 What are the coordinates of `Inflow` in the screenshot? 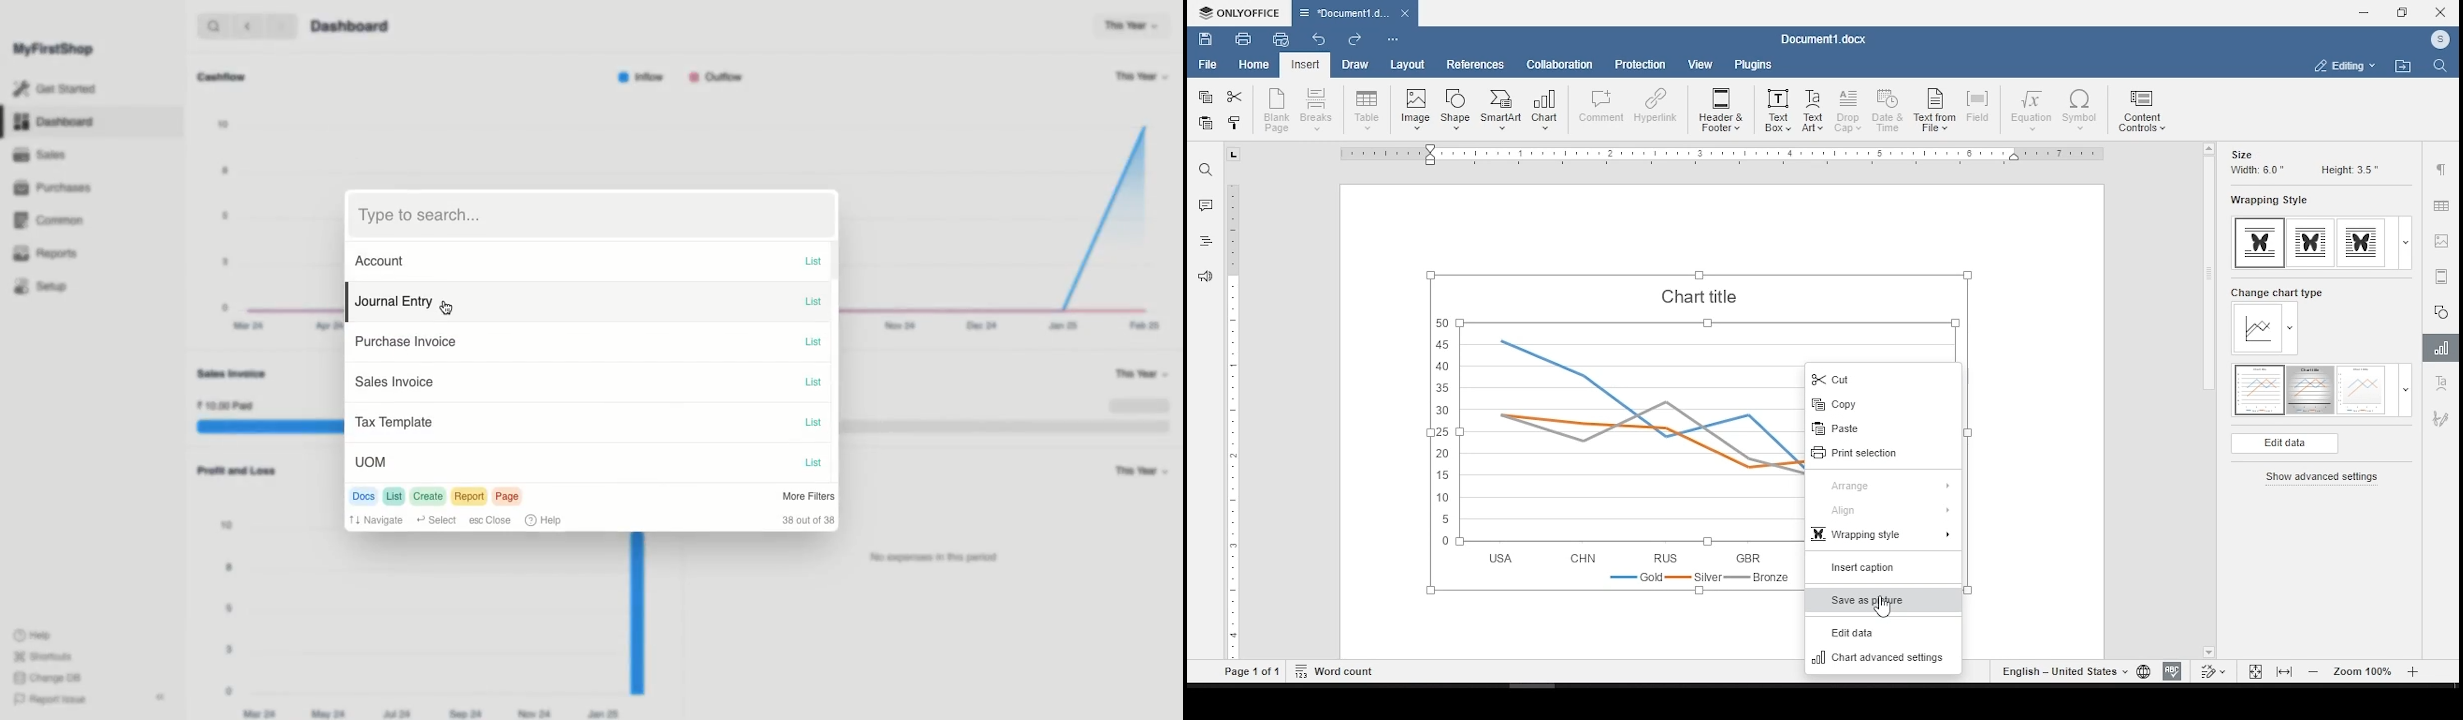 It's located at (642, 78).